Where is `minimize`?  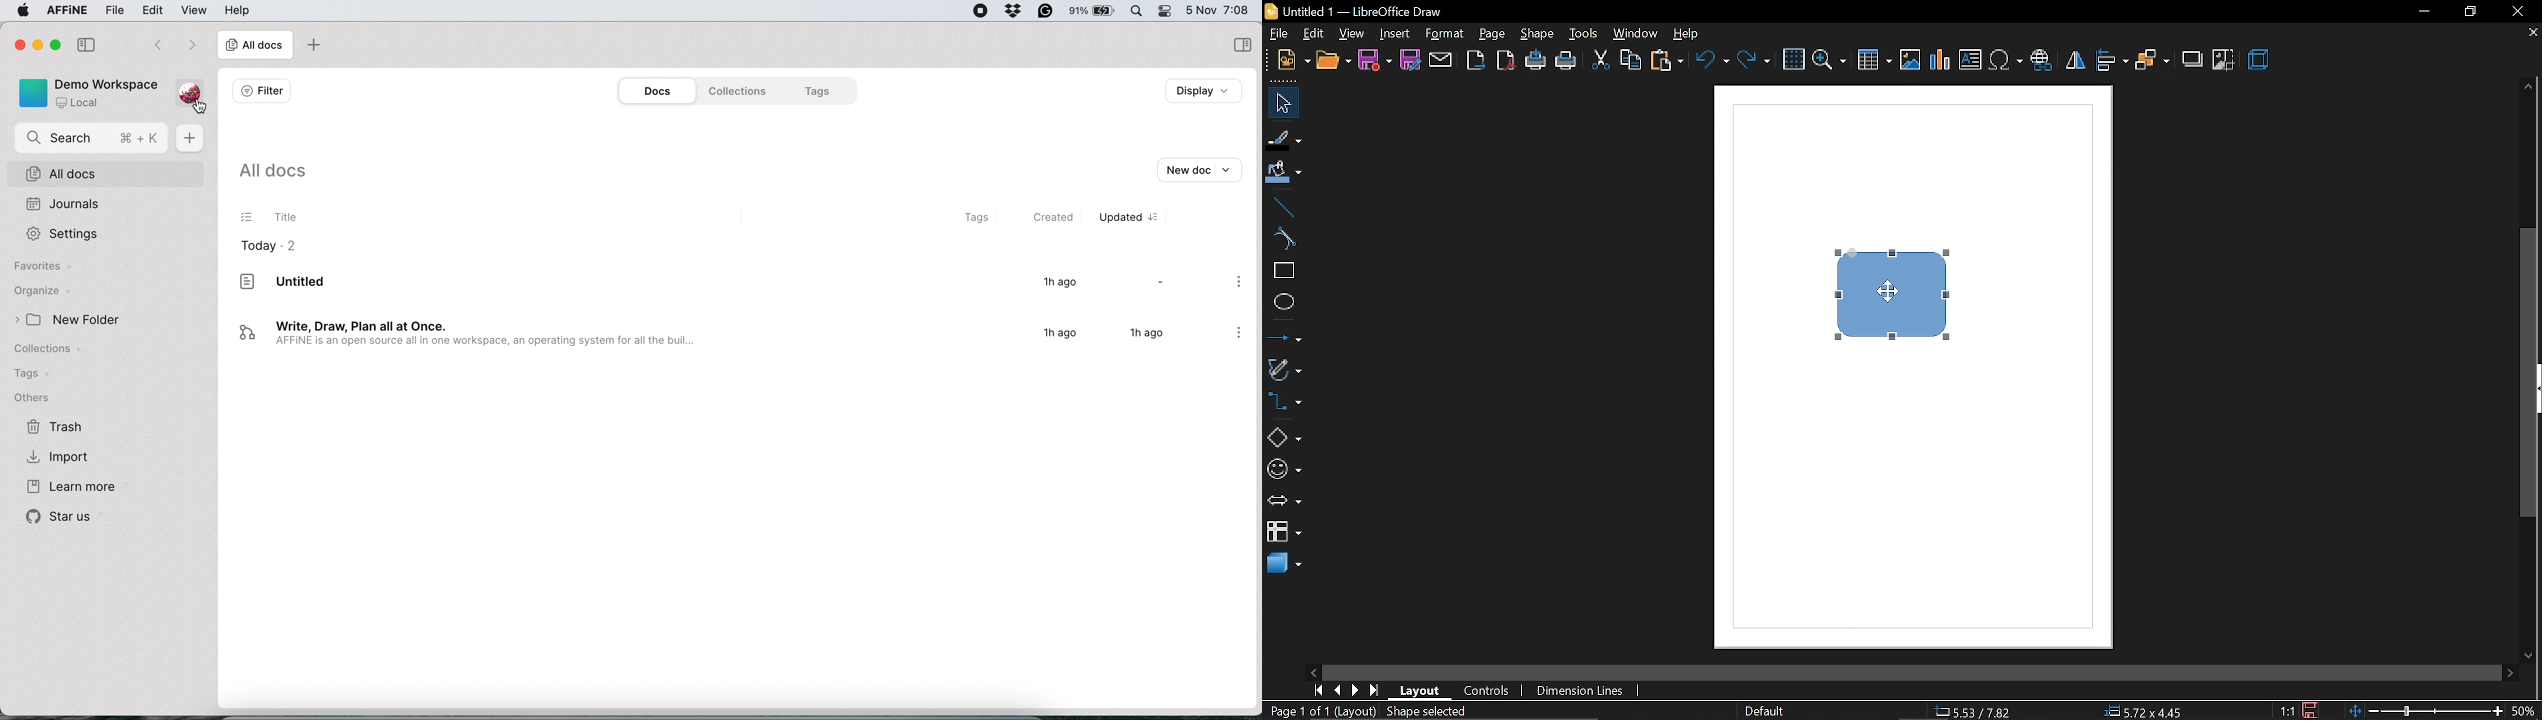
minimize is located at coordinates (2423, 11).